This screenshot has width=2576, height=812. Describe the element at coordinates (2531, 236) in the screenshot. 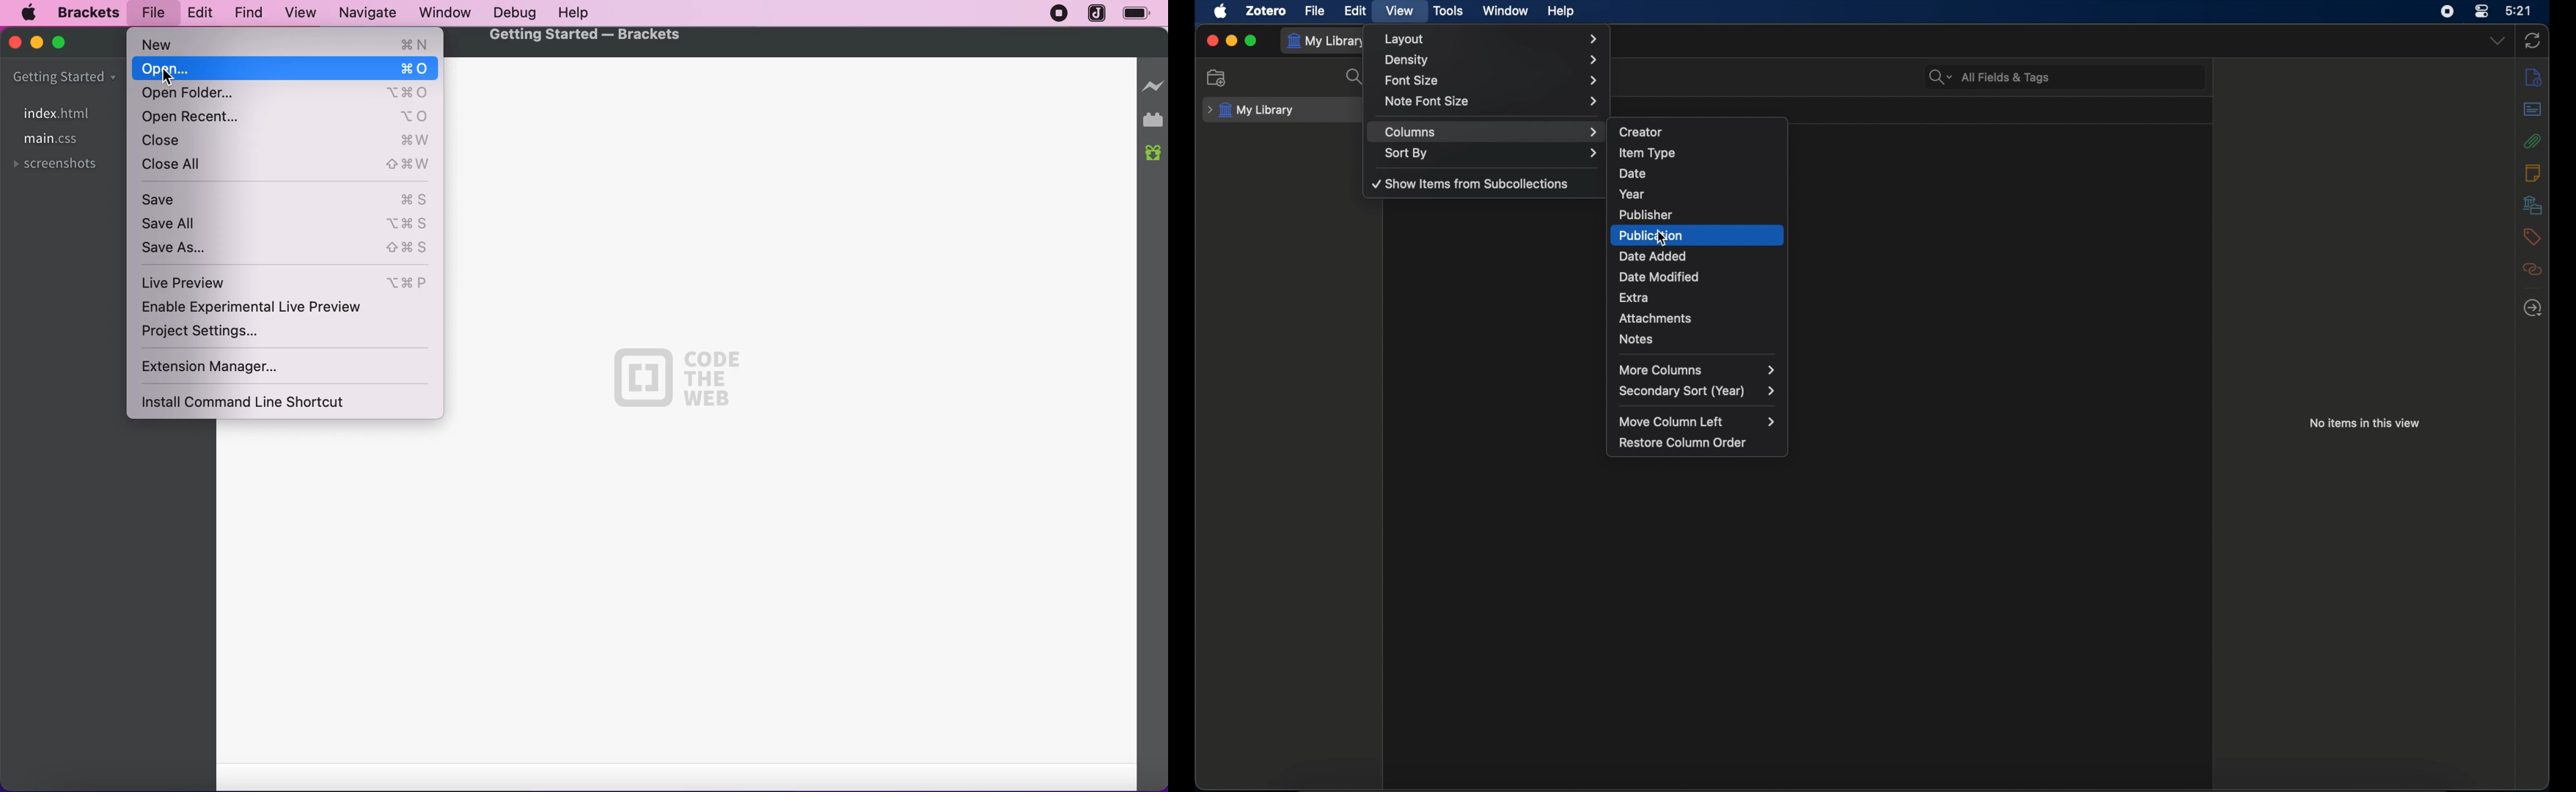

I see `tags` at that location.